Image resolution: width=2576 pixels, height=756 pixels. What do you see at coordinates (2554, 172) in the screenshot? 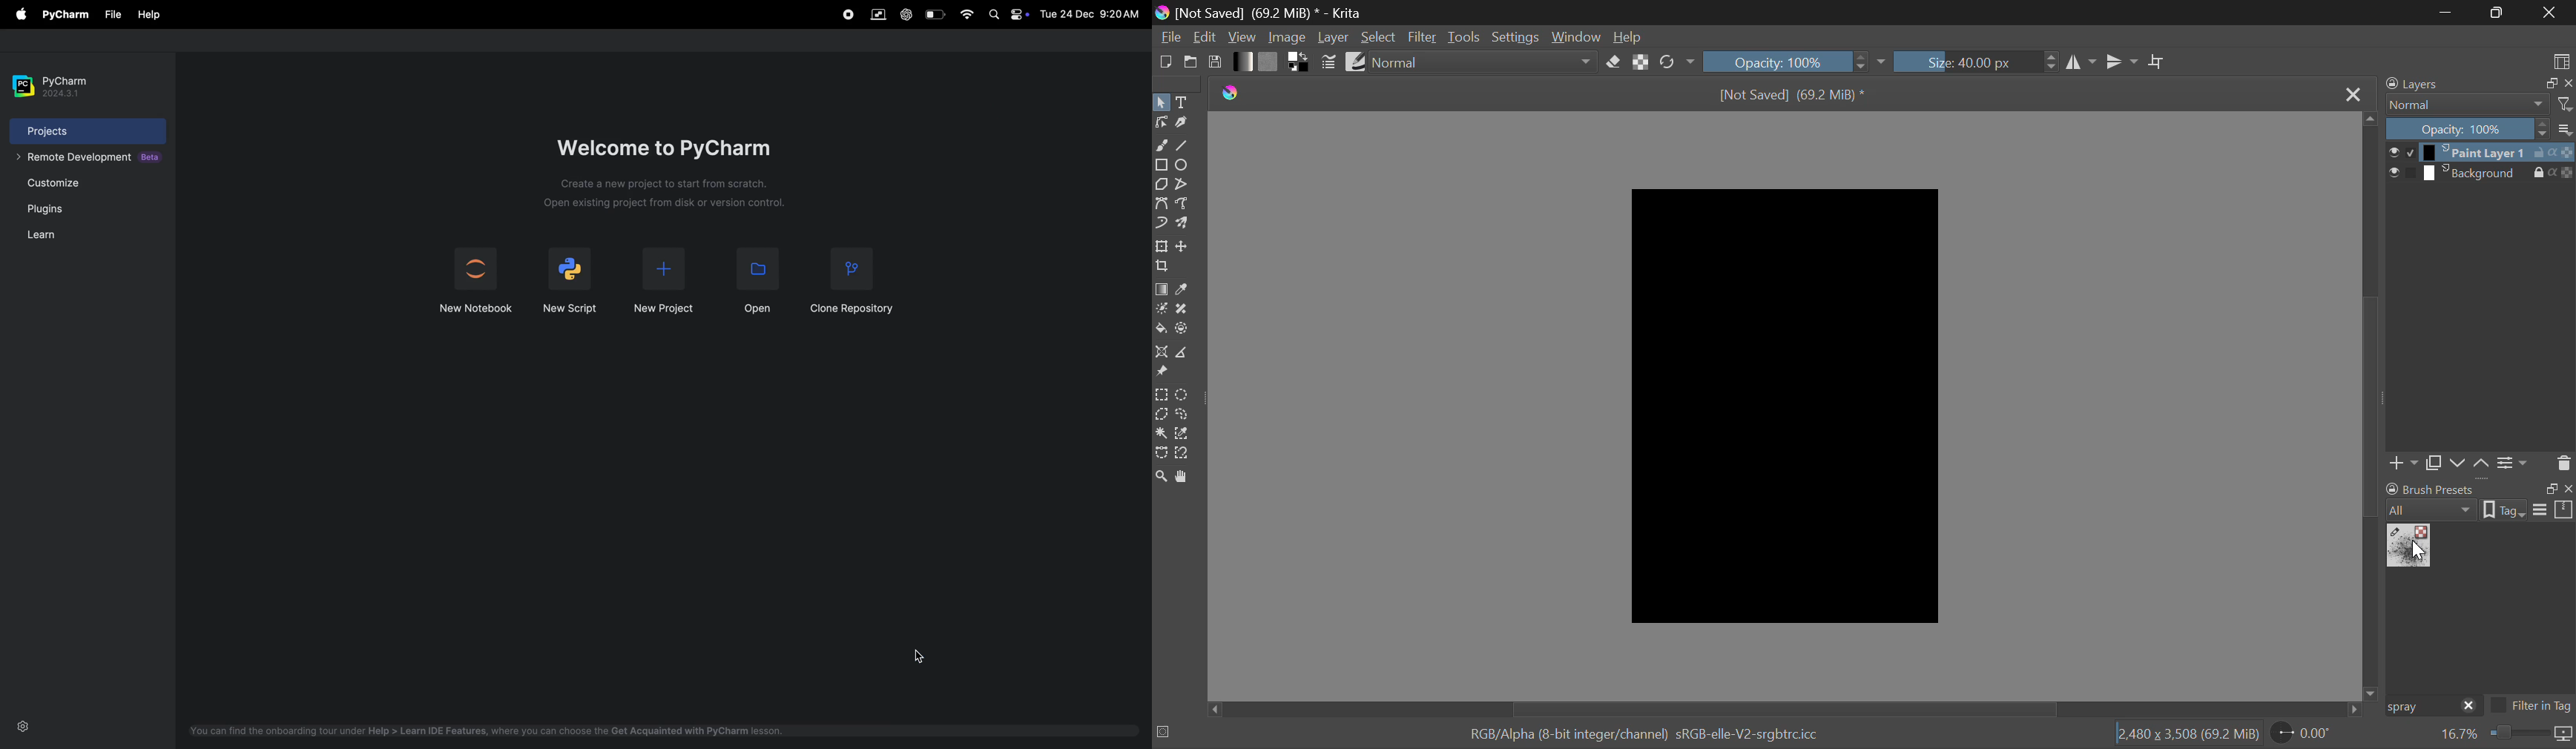
I see `actions` at bounding box center [2554, 172].